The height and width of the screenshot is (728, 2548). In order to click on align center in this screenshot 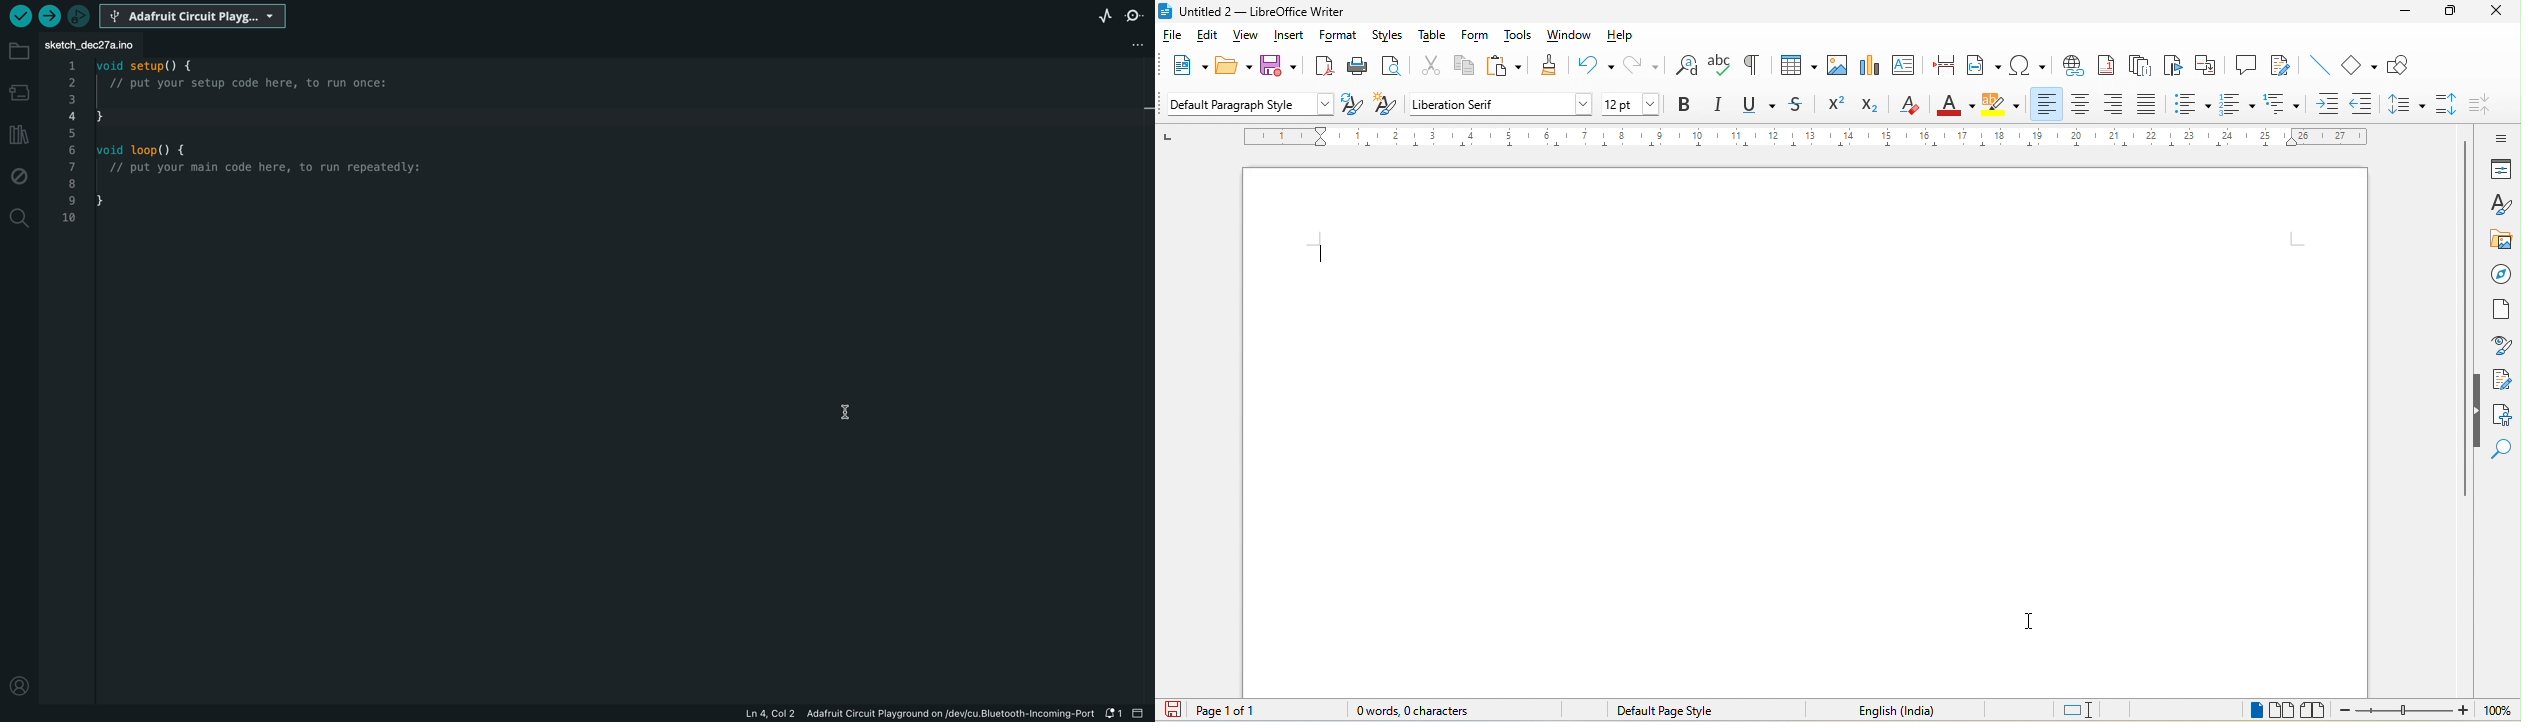, I will do `click(2083, 105)`.